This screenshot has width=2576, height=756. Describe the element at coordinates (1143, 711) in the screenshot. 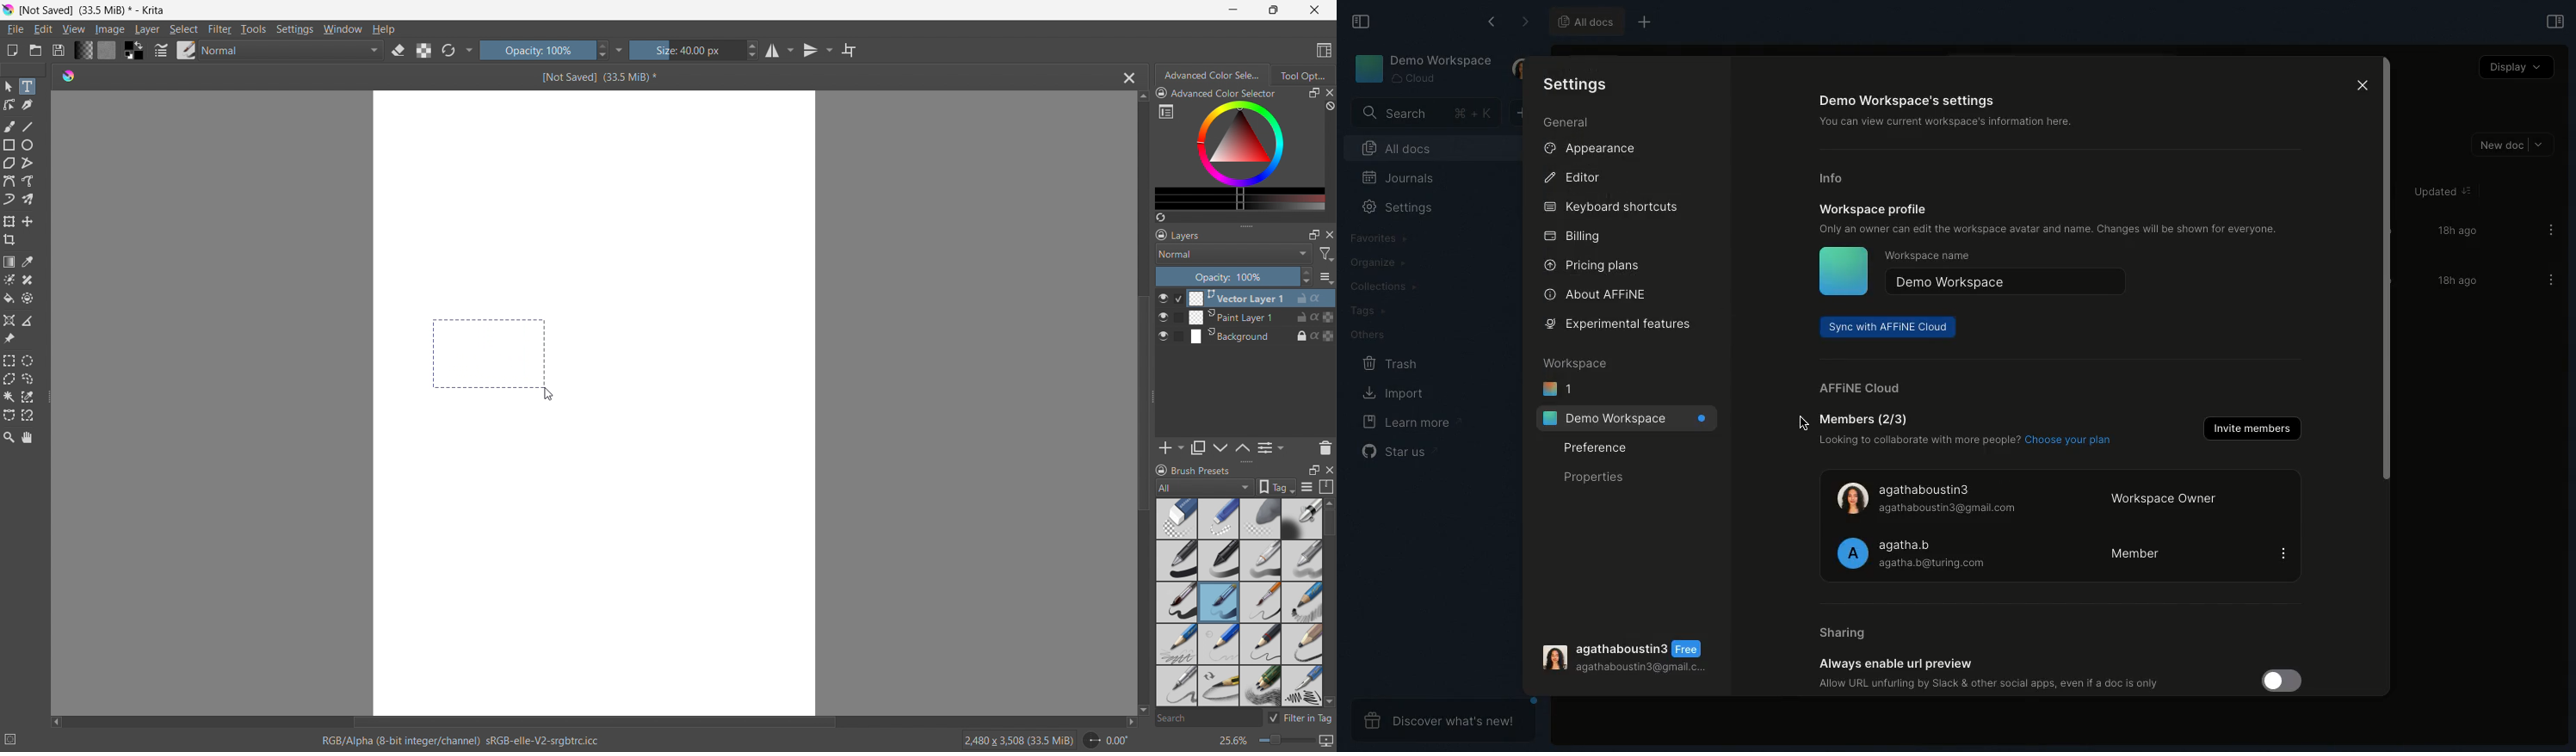

I see `scroll down` at that location.